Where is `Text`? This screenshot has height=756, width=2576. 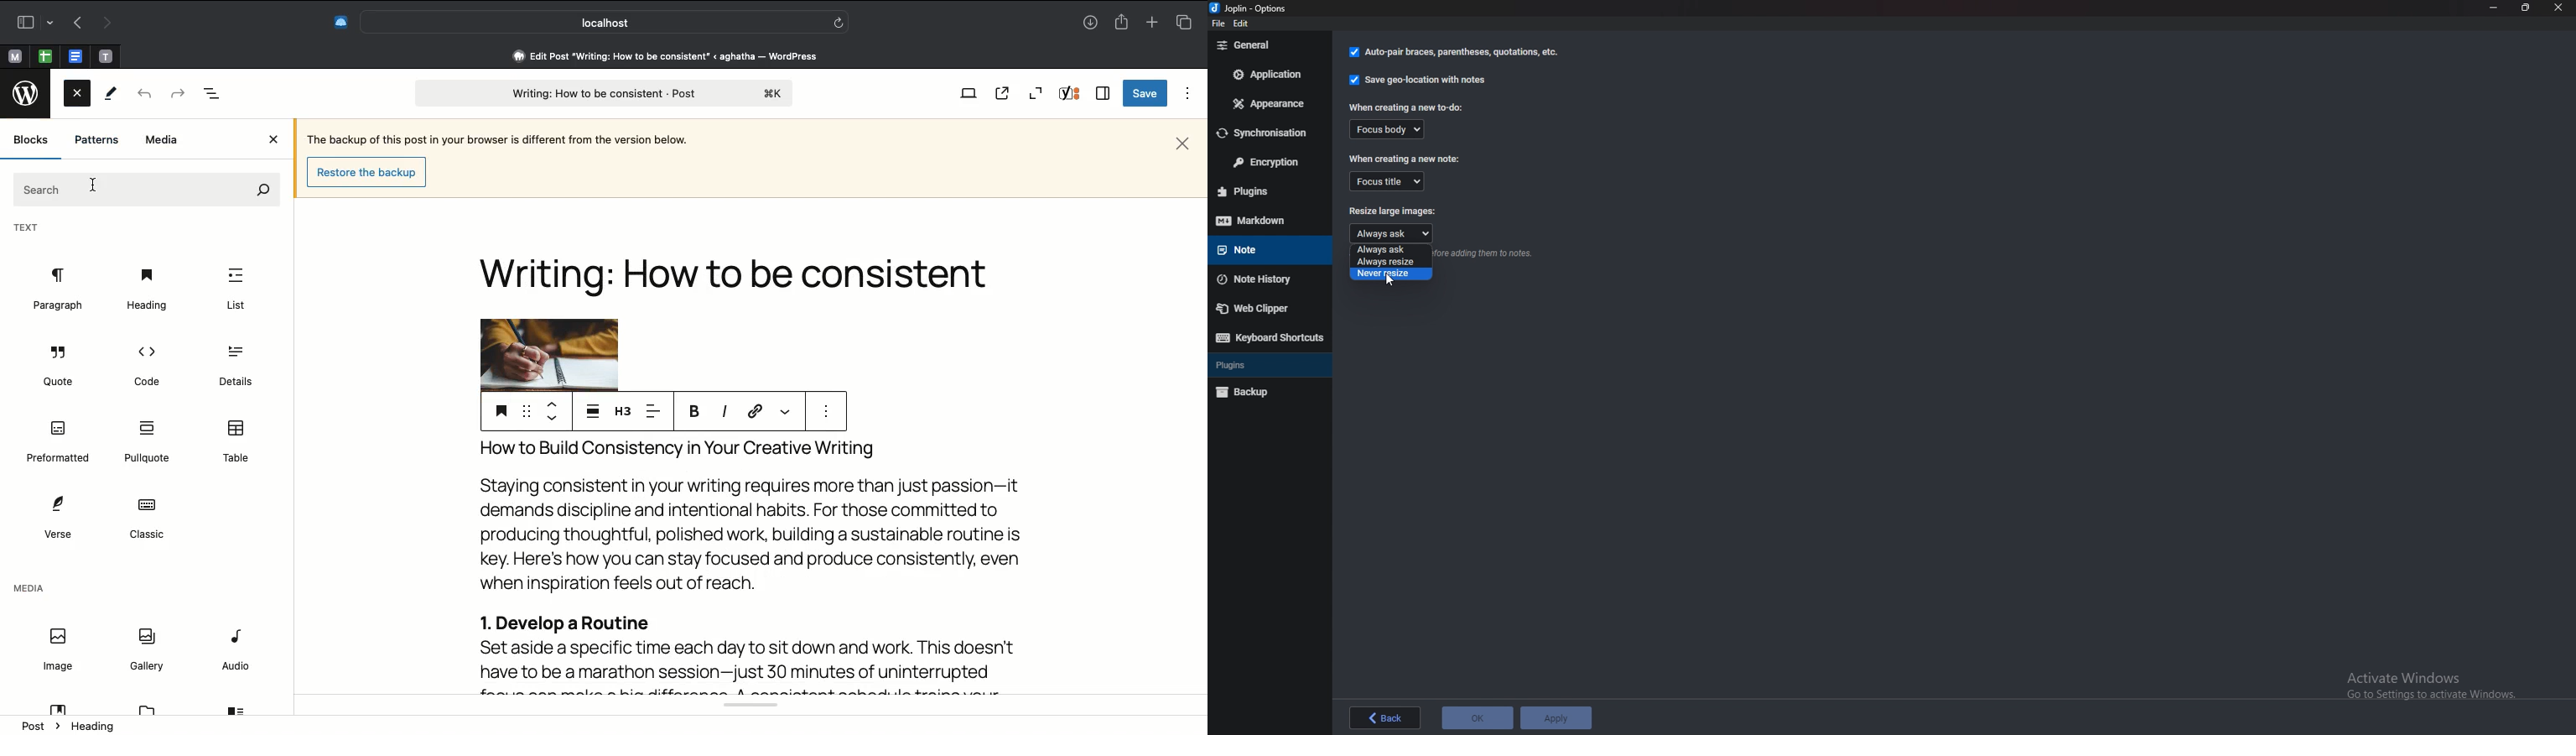
Text is located at coordinates (146, 189).